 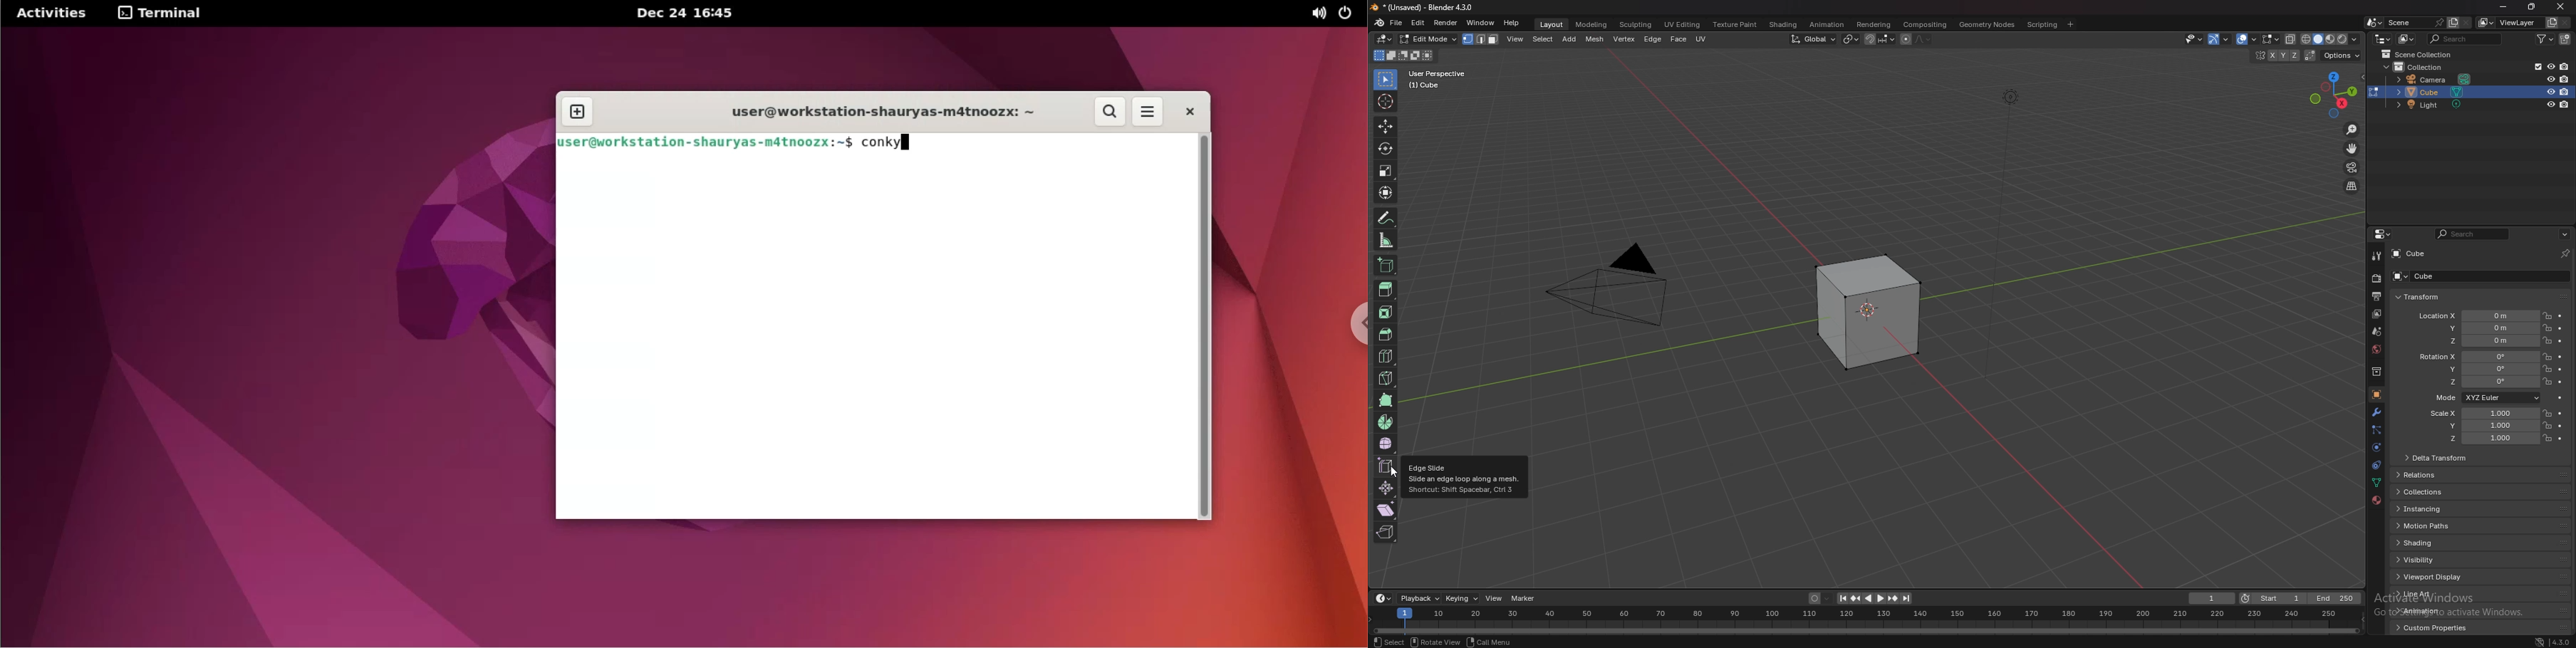 What do you see at coordinates (2373, 23) in the screenshot?
I see `browse scene` at bounding box center [2373, 23].